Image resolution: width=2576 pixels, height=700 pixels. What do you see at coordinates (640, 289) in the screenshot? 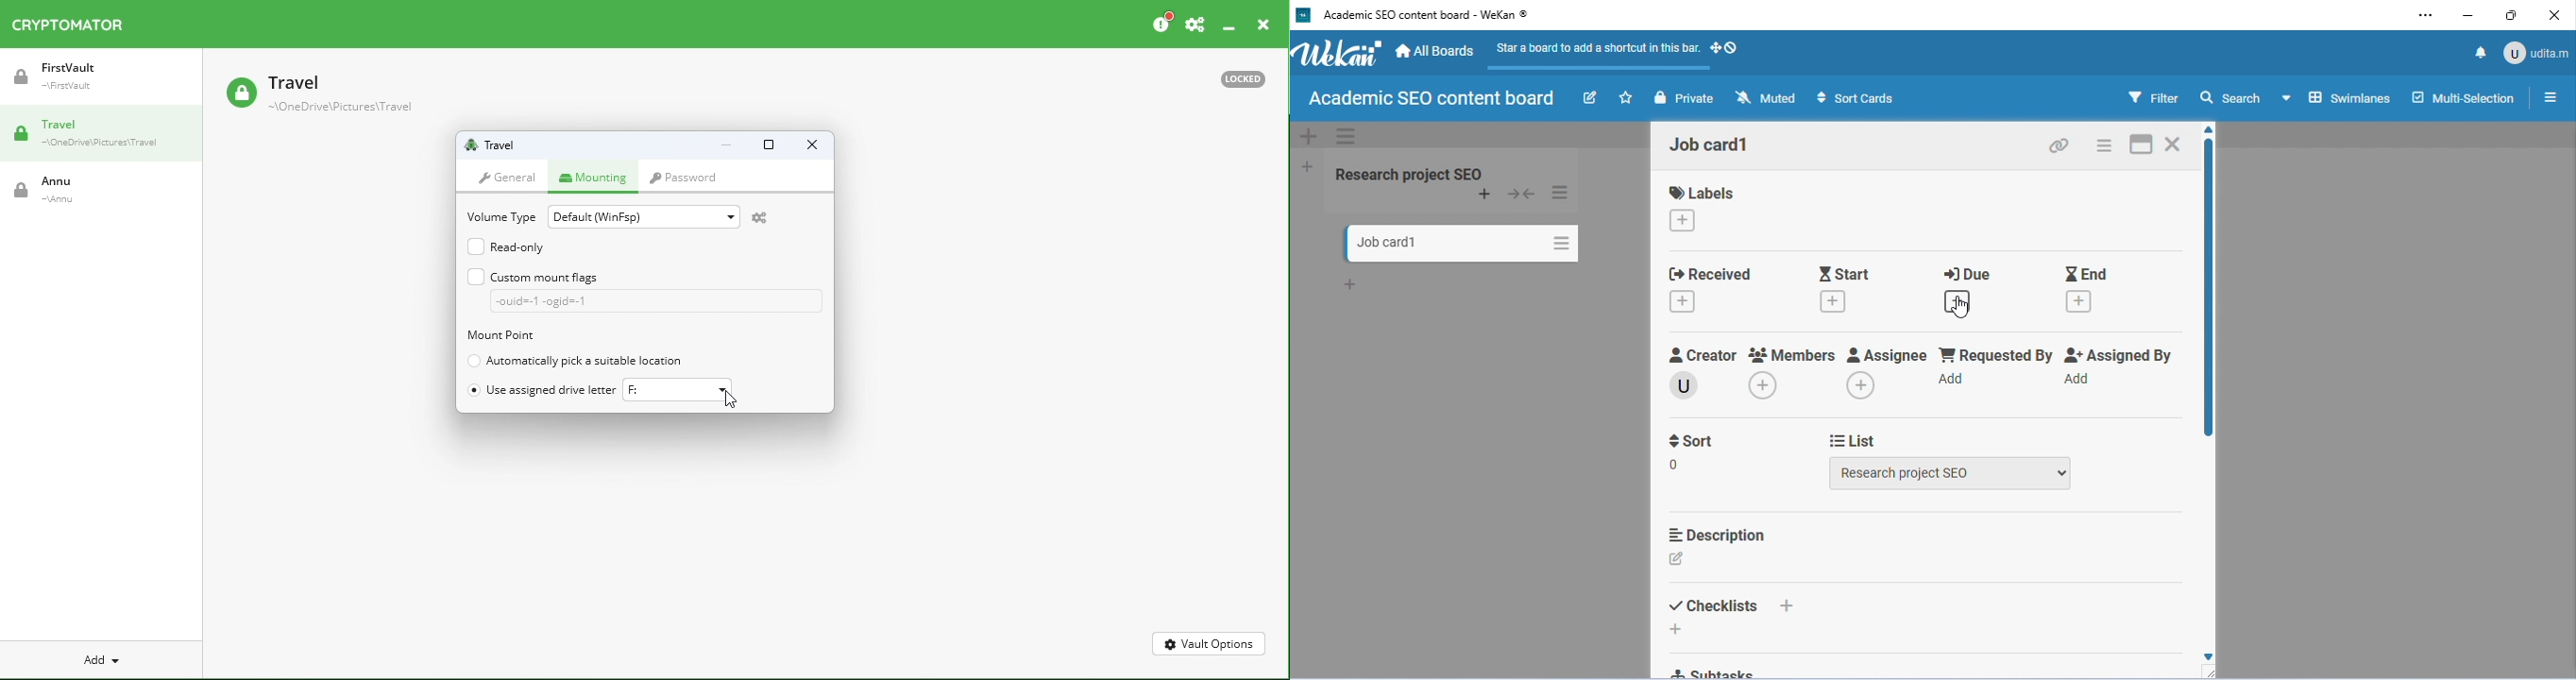
I see `Custom mount flag` at bounding box center [640, 289].